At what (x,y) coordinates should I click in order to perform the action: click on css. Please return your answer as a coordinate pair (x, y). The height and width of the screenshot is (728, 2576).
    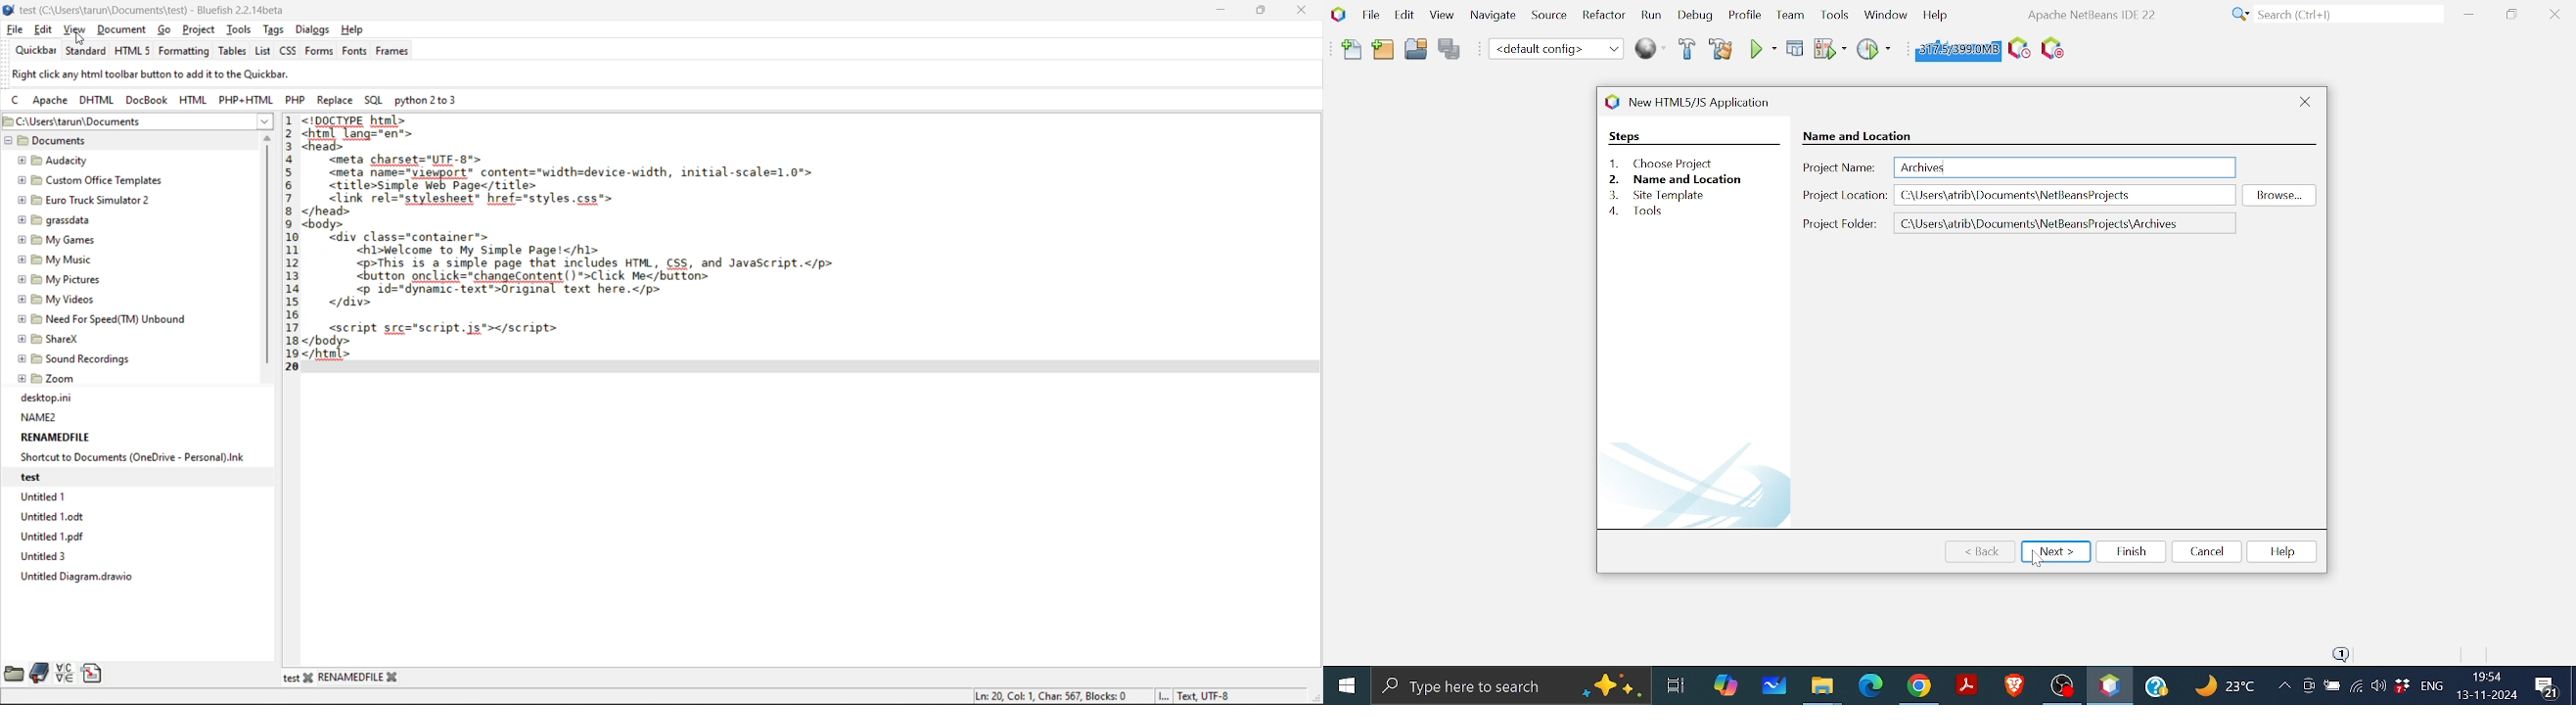
    Looking at the image, I should click on (292, 52).